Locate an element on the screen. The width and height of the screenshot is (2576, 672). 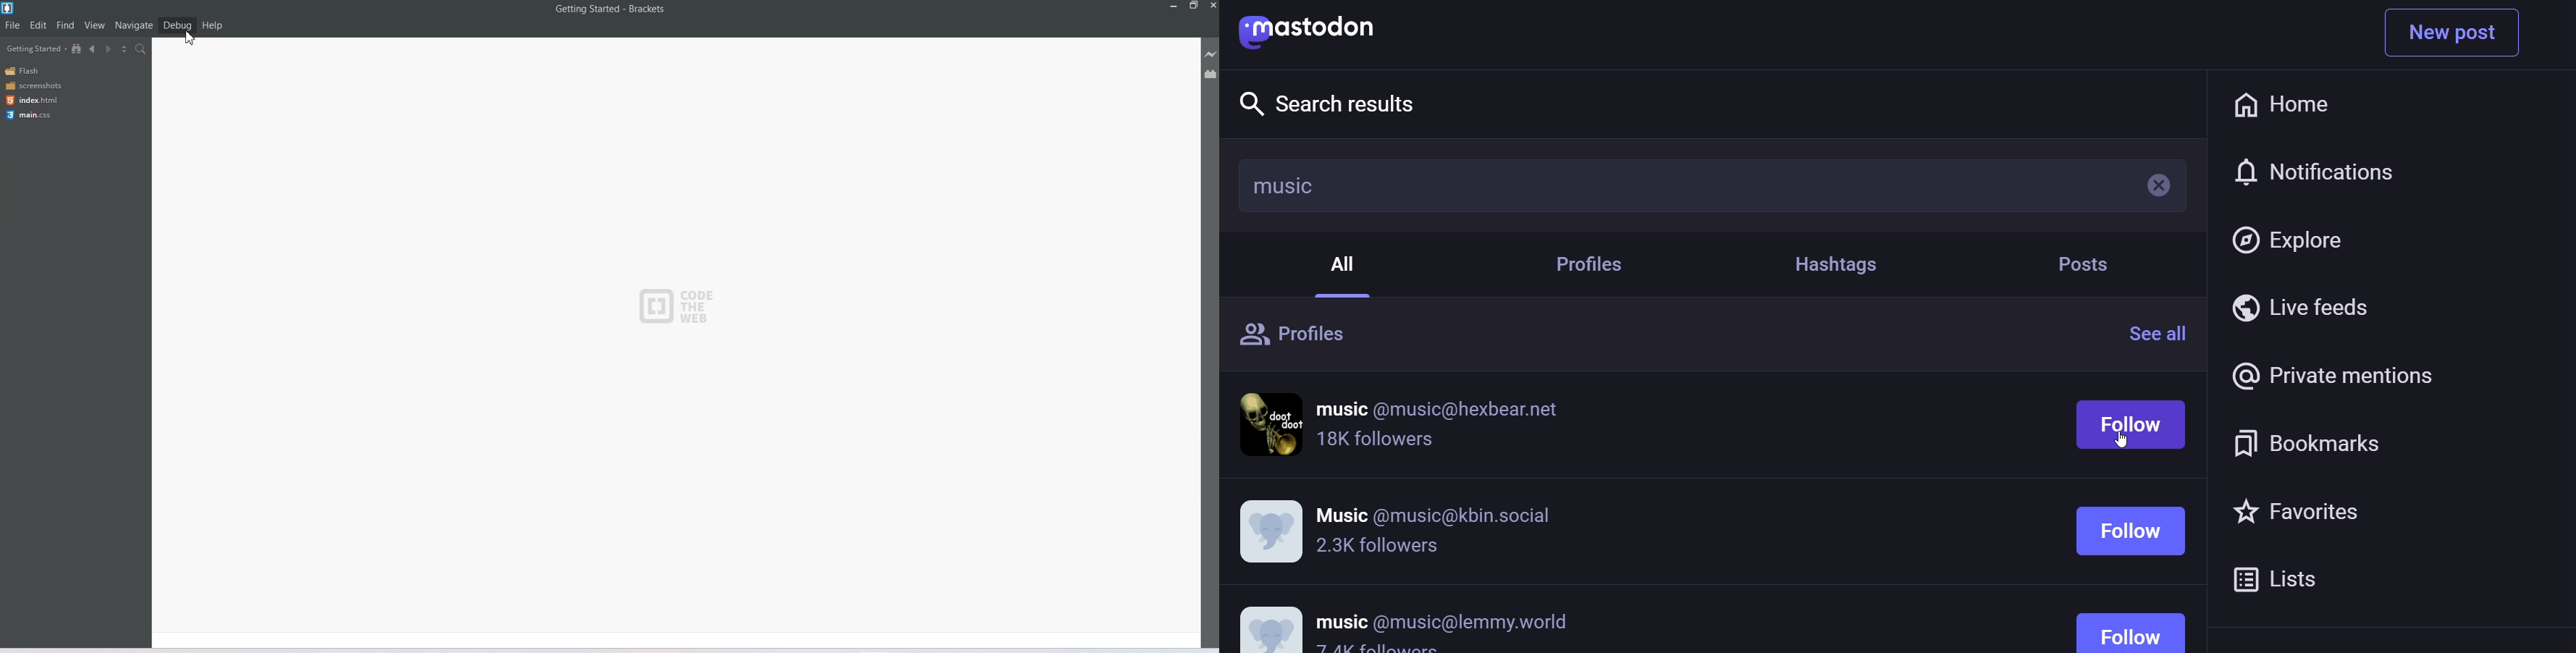
display picture is located at coordinates (1272, 531).